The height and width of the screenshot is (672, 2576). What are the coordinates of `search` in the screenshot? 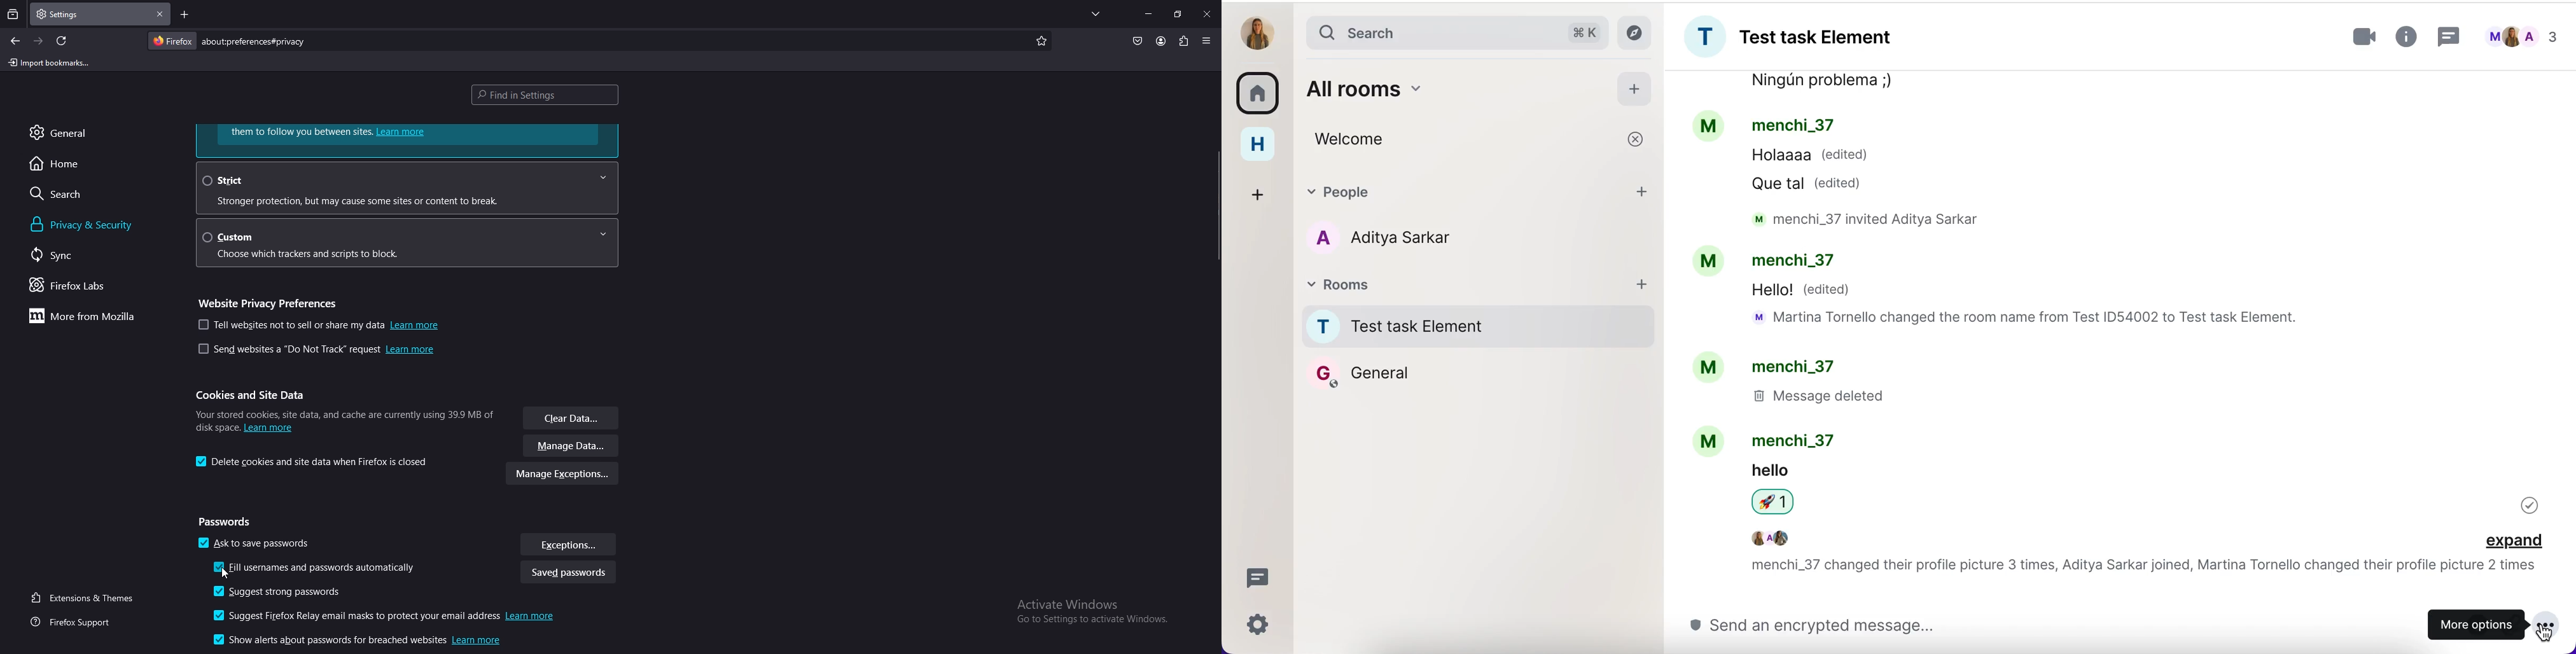 It's located at (78, 193).